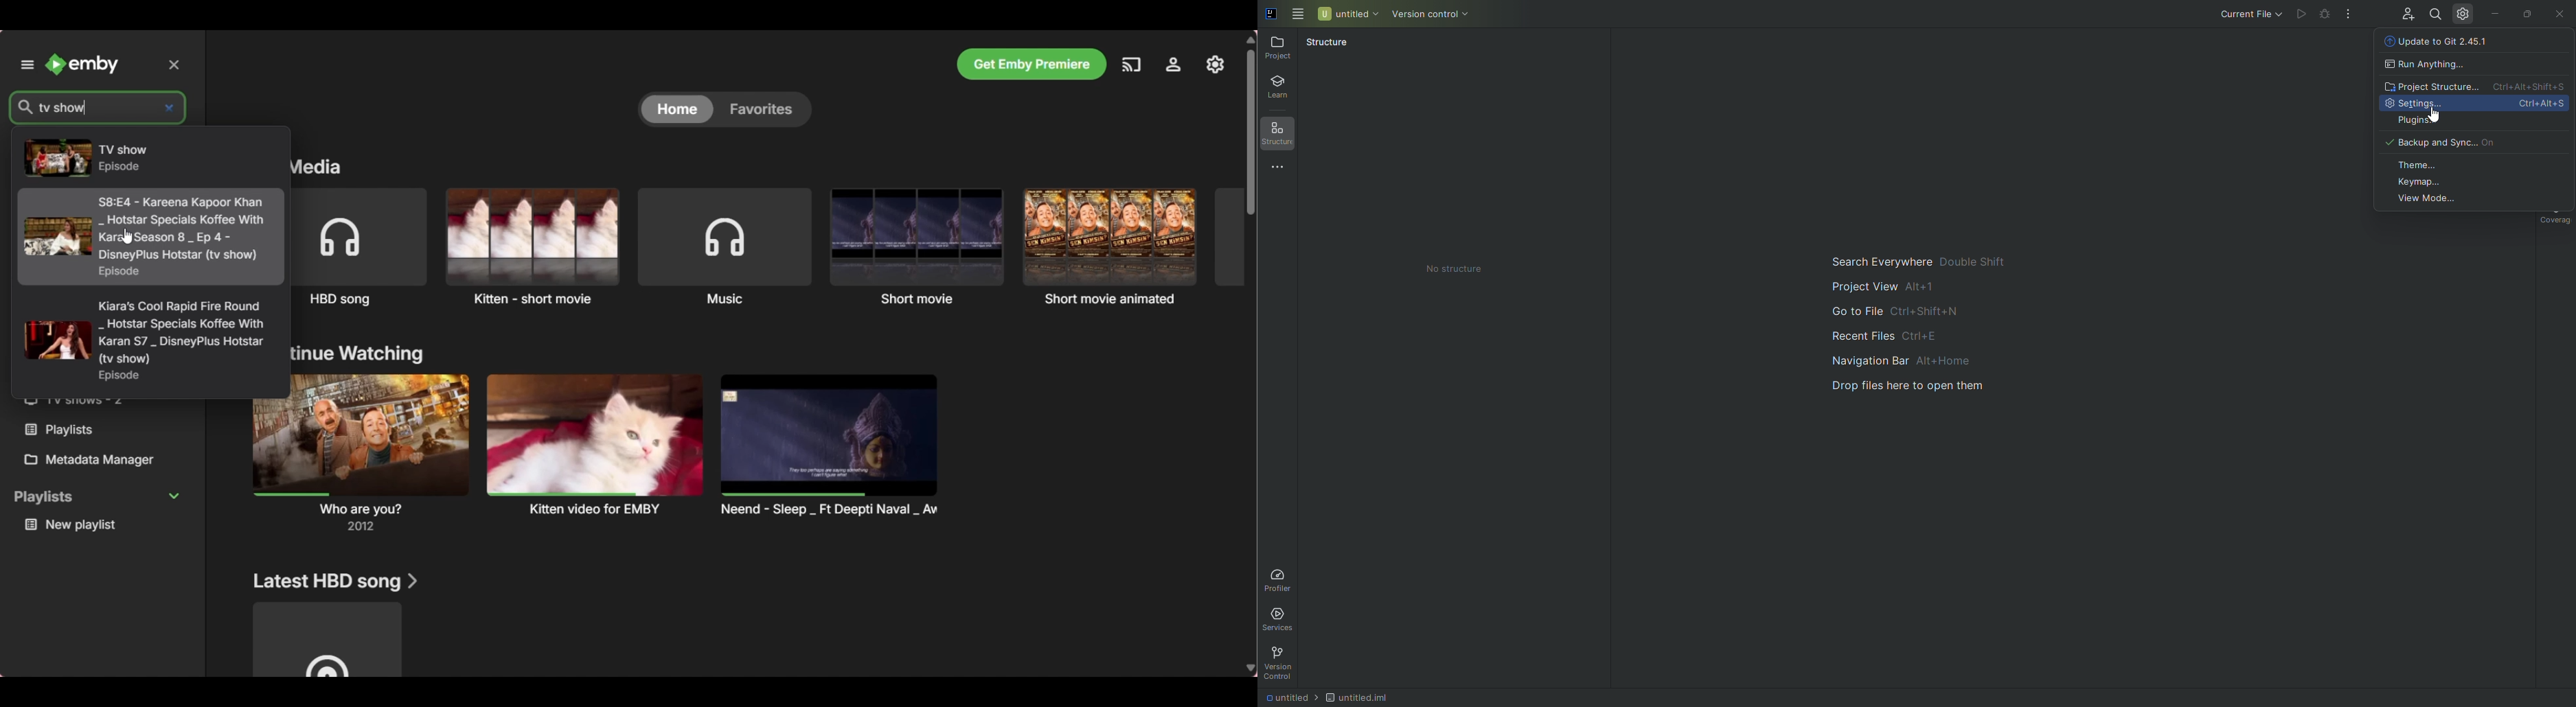 The width and height of the screenshot is (2576, 728). Describe the element at coordinates (2349, 14) in the screenshot. I see `More Actions` at that location.